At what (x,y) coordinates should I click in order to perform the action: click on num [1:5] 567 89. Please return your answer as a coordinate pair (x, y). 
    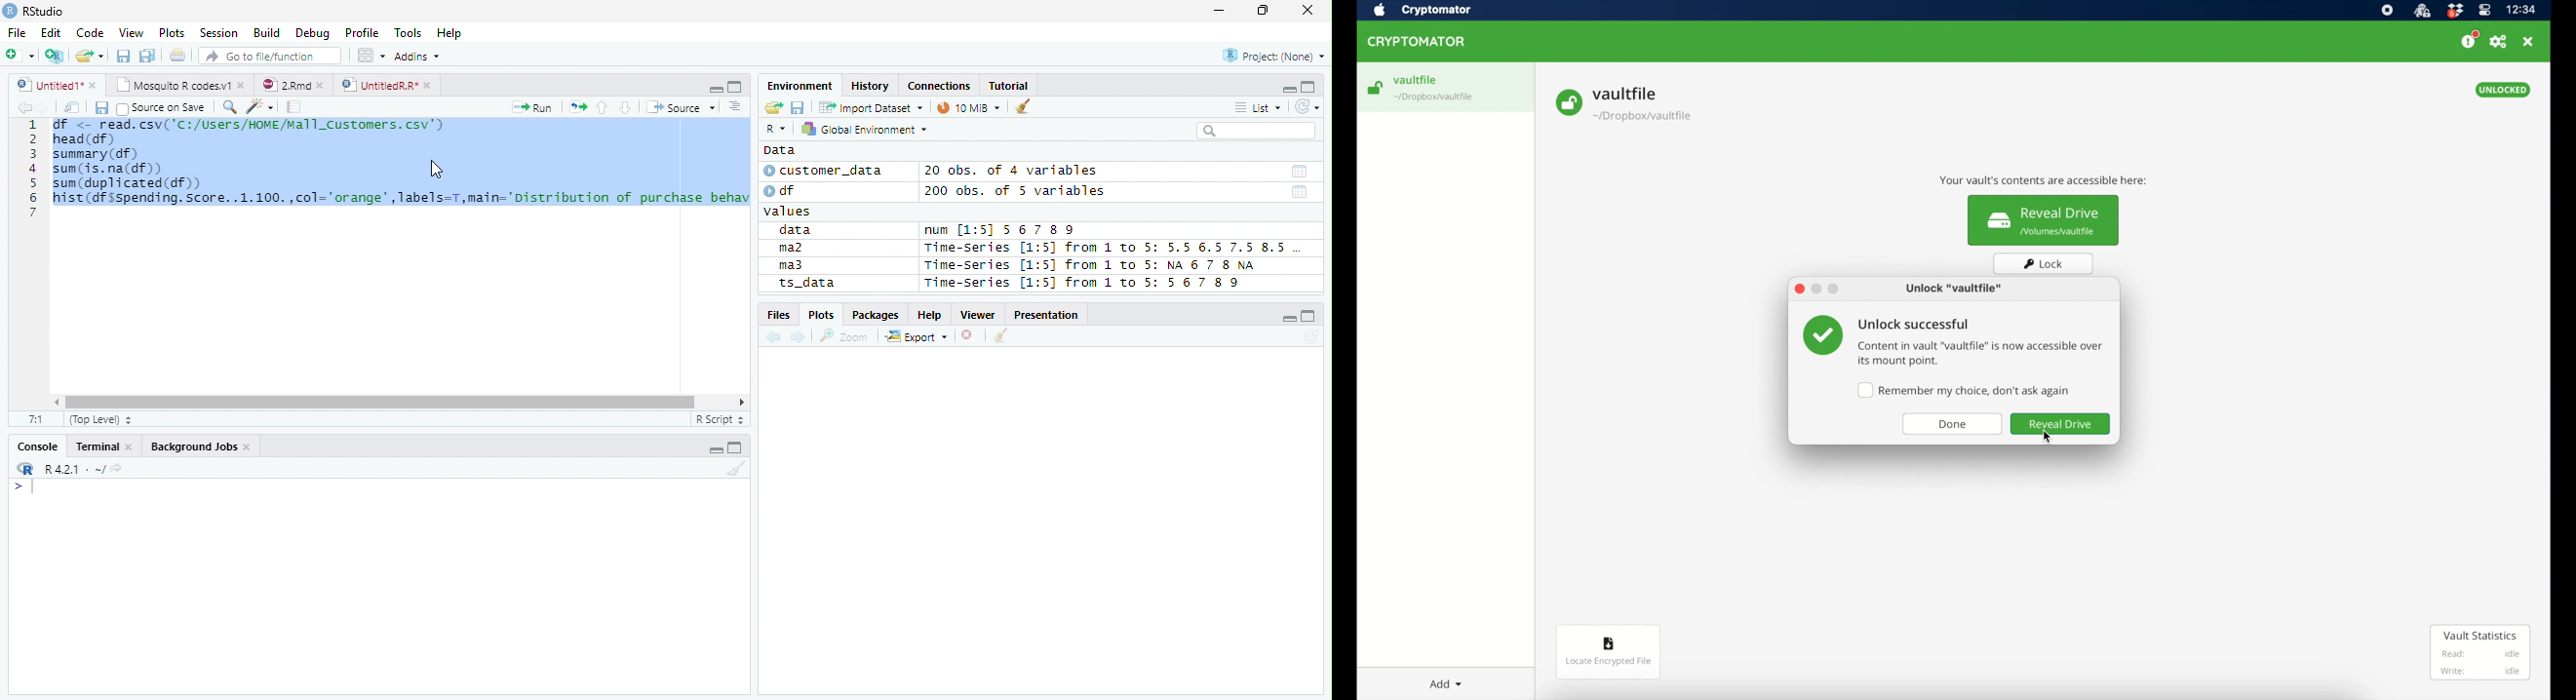
    Looking at the image, I should click on (1000, 230).